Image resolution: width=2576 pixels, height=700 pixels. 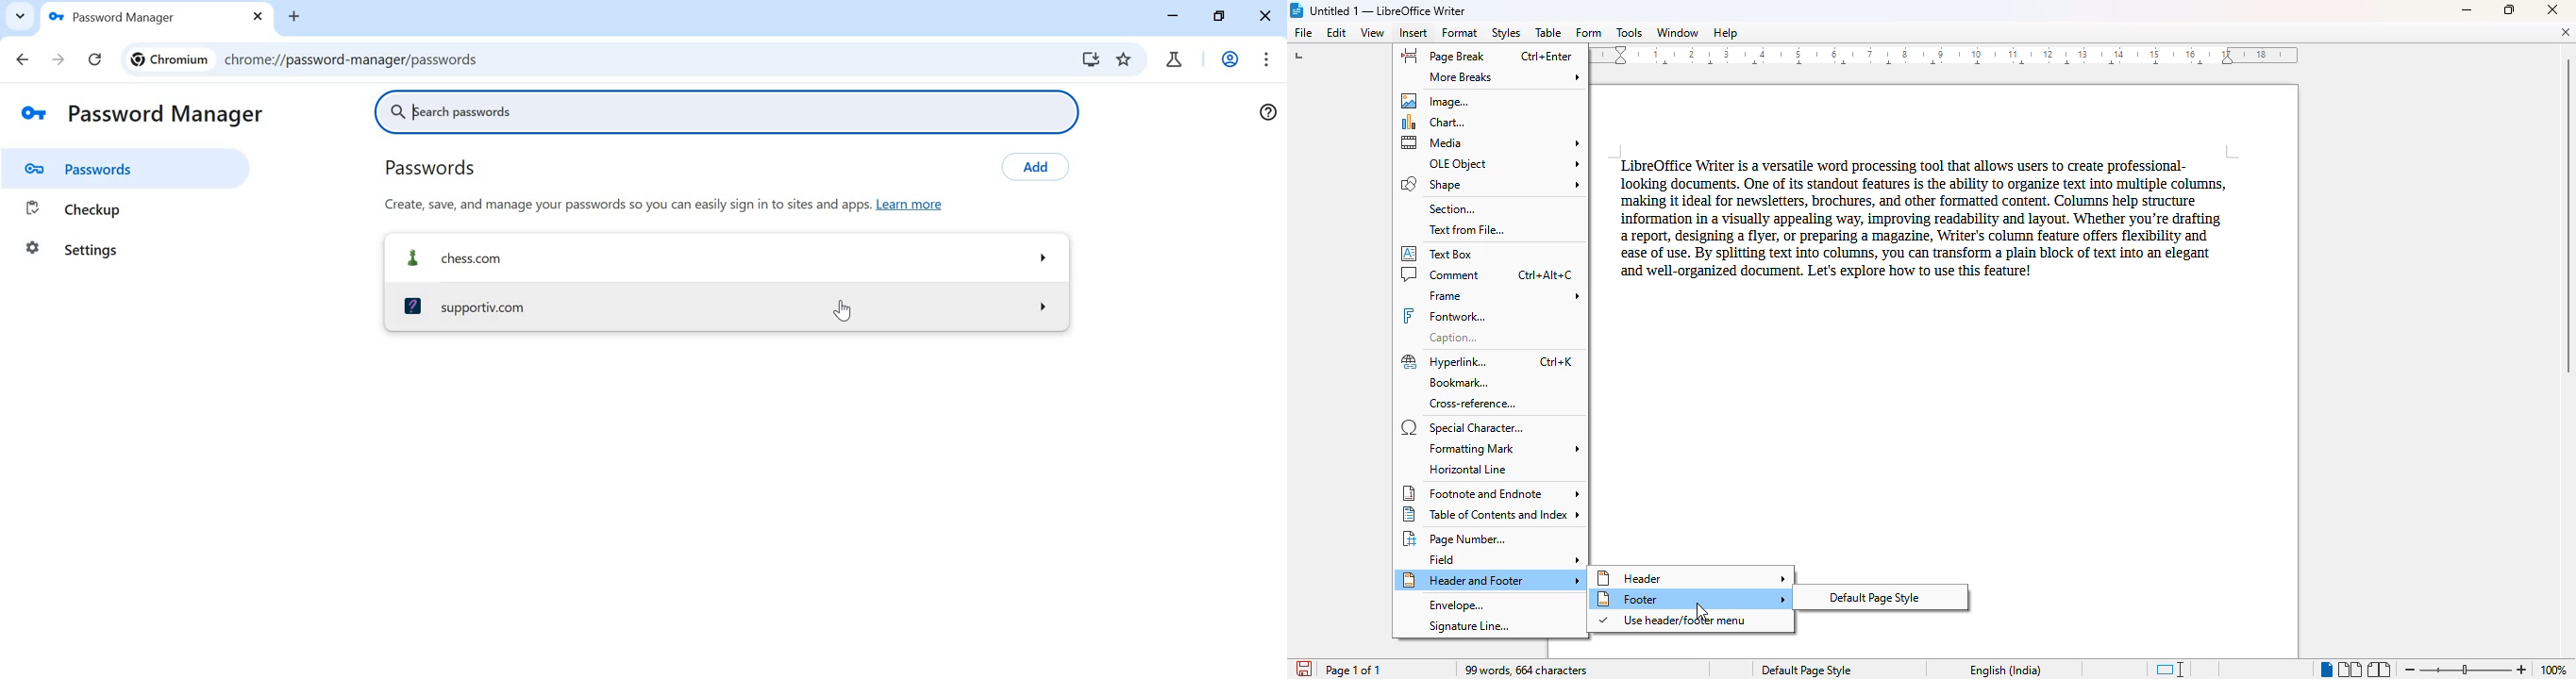 What do you see at coordinates (1460, 32) in the screenshot?
I see `format` at bounding box center [1460, 32].